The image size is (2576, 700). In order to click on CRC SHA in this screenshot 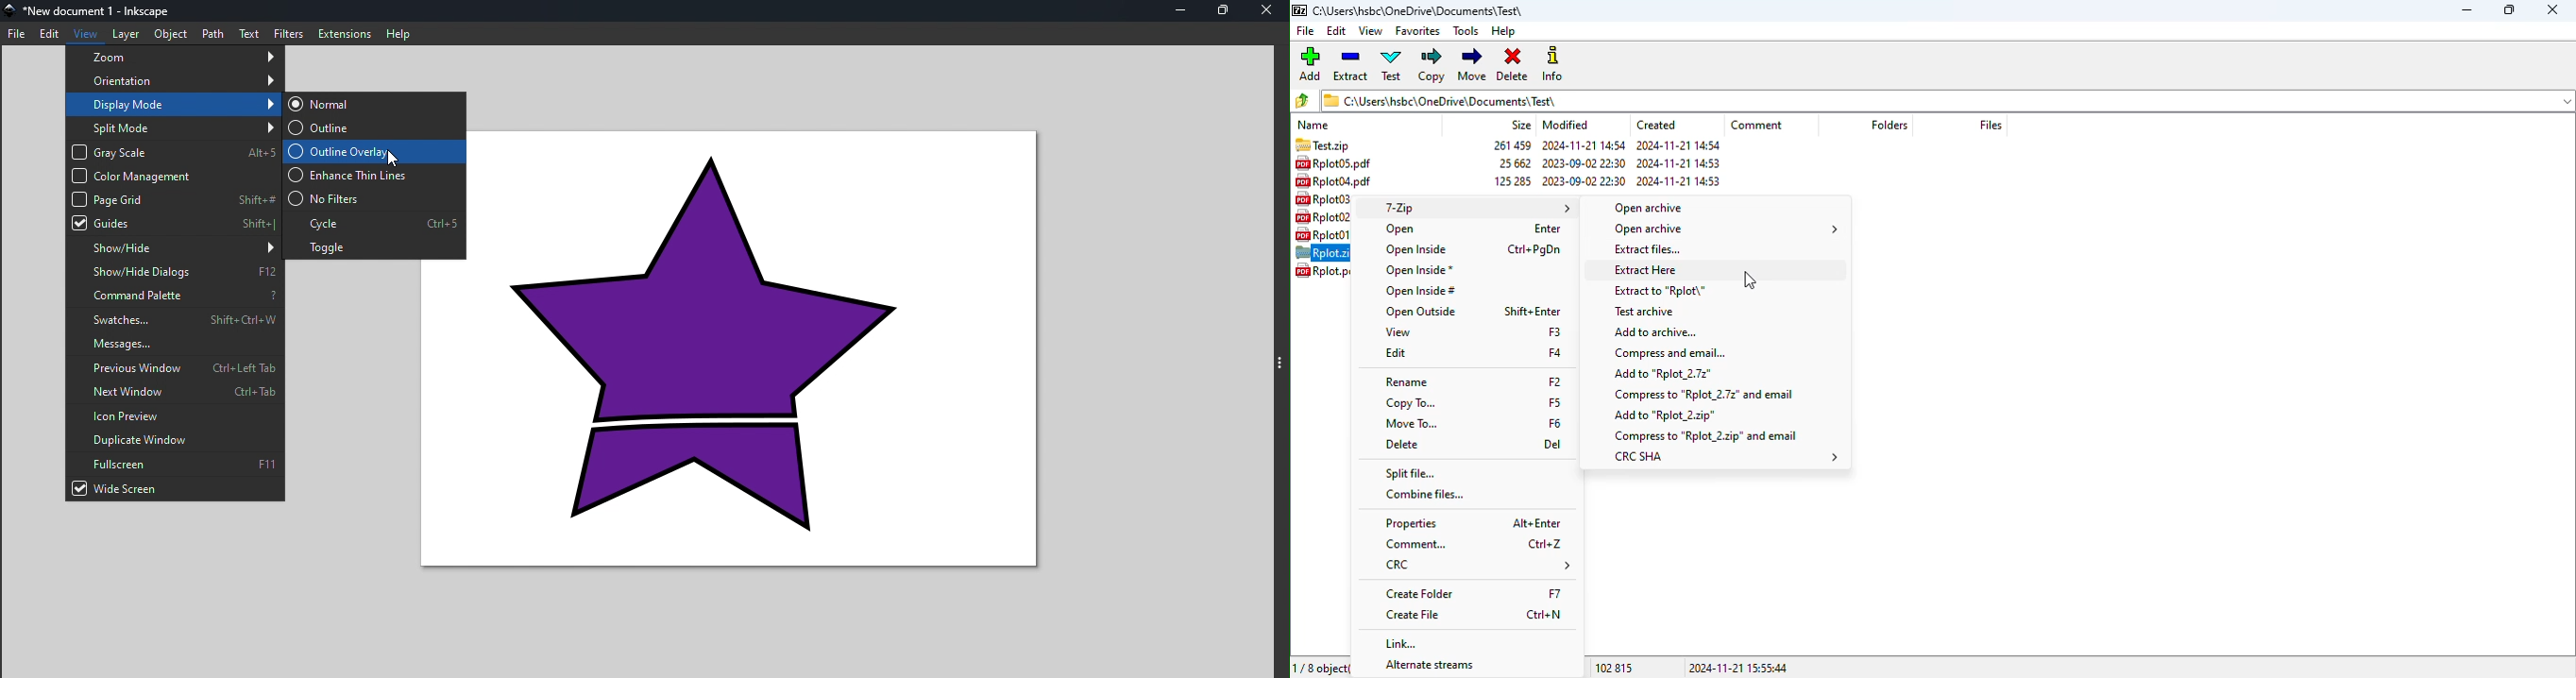, I will do `click(1727, 456)`.